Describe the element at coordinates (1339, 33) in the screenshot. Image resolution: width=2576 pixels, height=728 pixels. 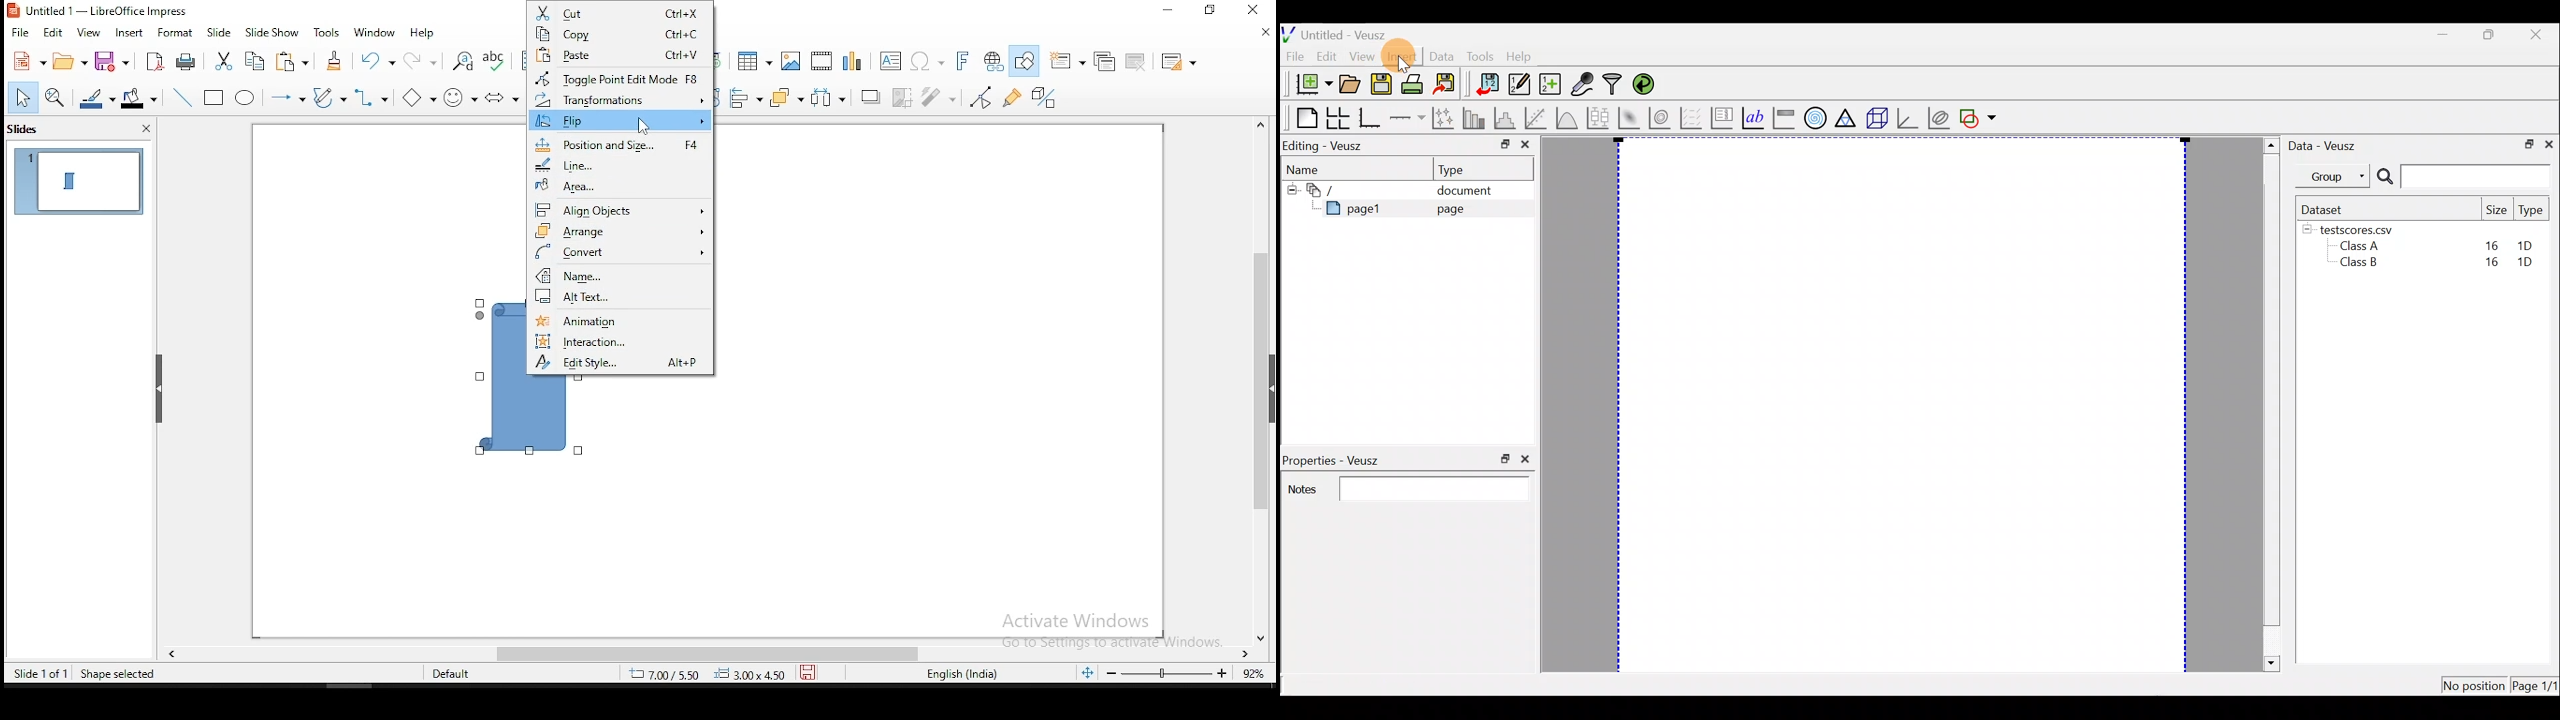
I see `Untitled - Veusz` at that location.